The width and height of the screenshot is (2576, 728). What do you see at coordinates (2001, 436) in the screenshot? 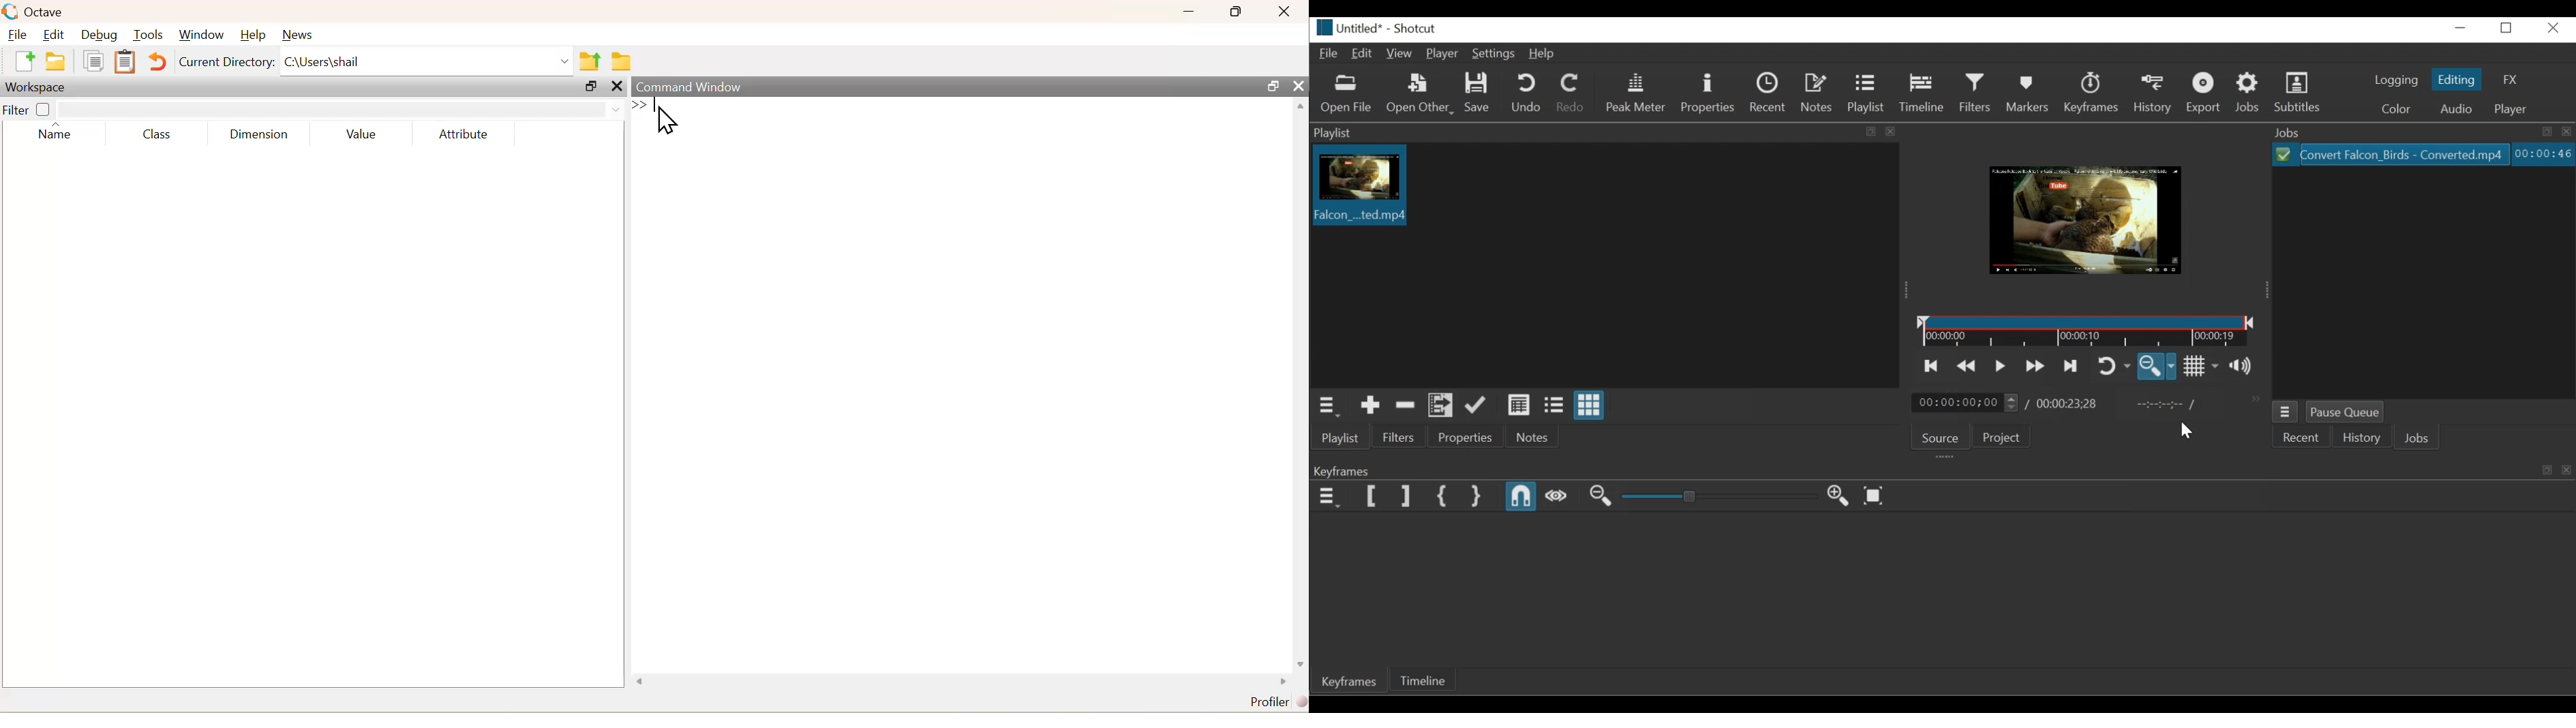
I see `Project` at bounding box center [2001, 436].